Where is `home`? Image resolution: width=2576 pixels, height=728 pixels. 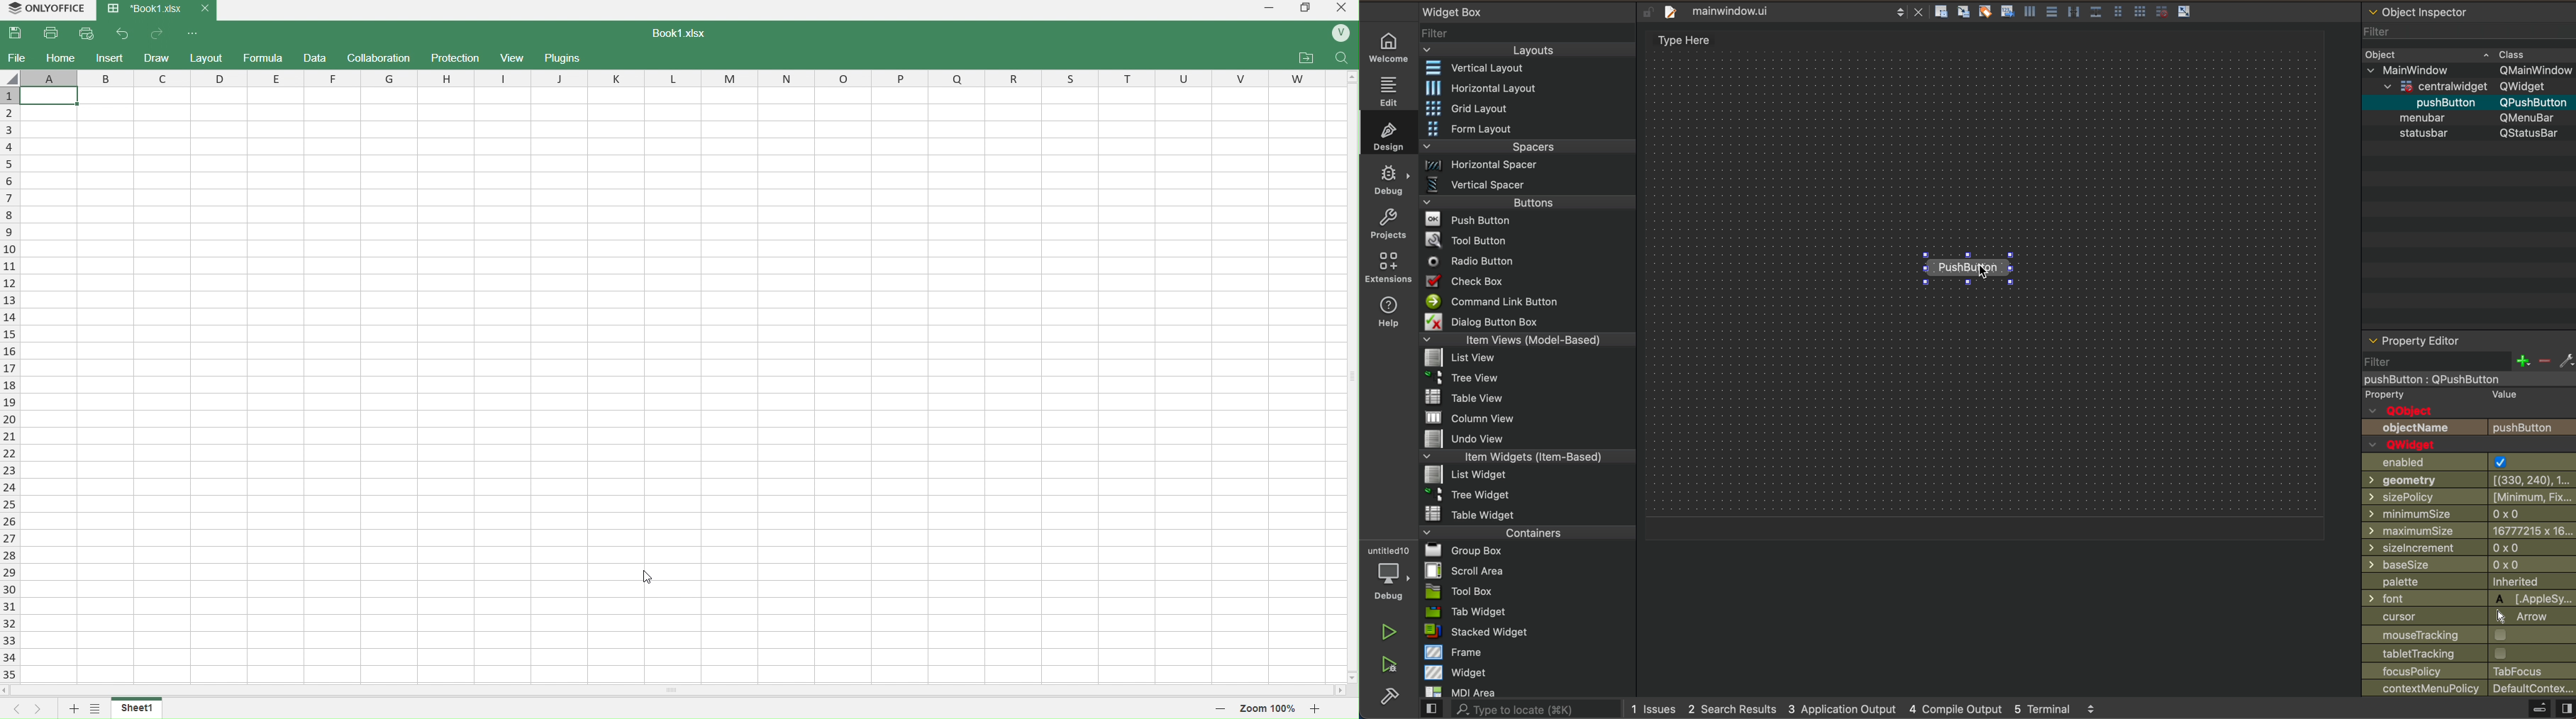
home is located at coordinates (61, 57).